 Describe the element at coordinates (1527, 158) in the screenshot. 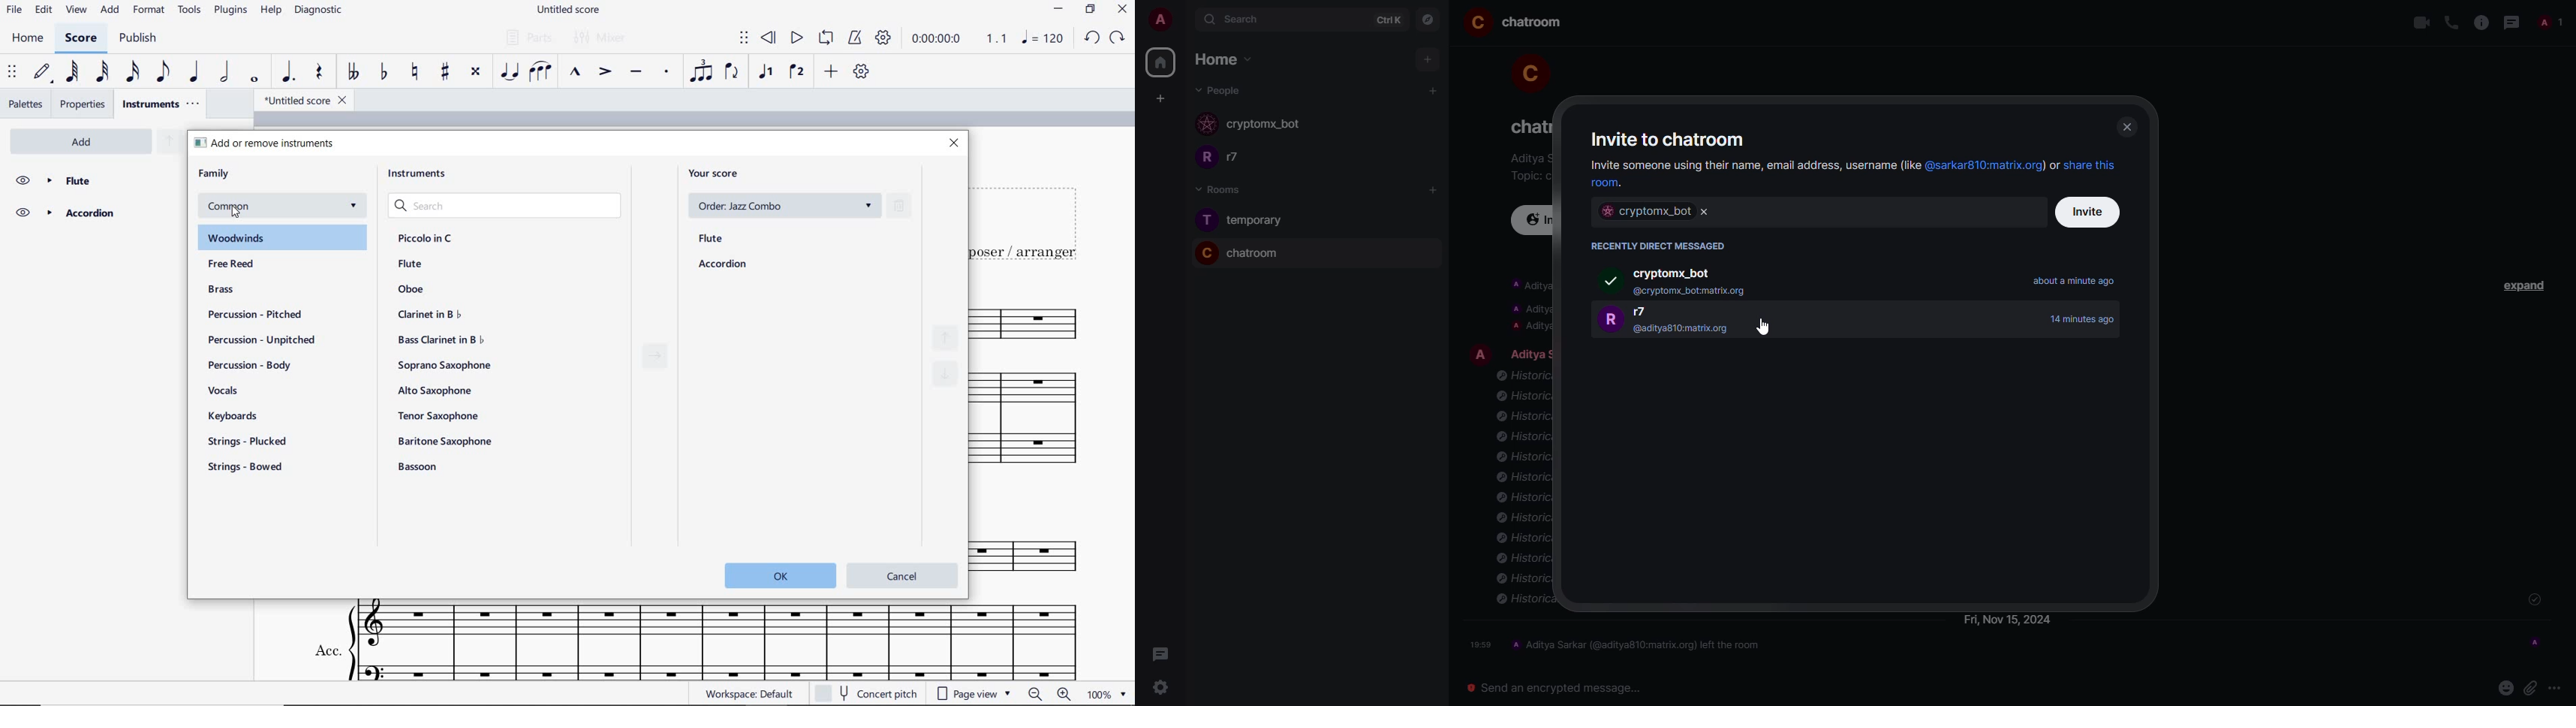

I see `info` at that location.